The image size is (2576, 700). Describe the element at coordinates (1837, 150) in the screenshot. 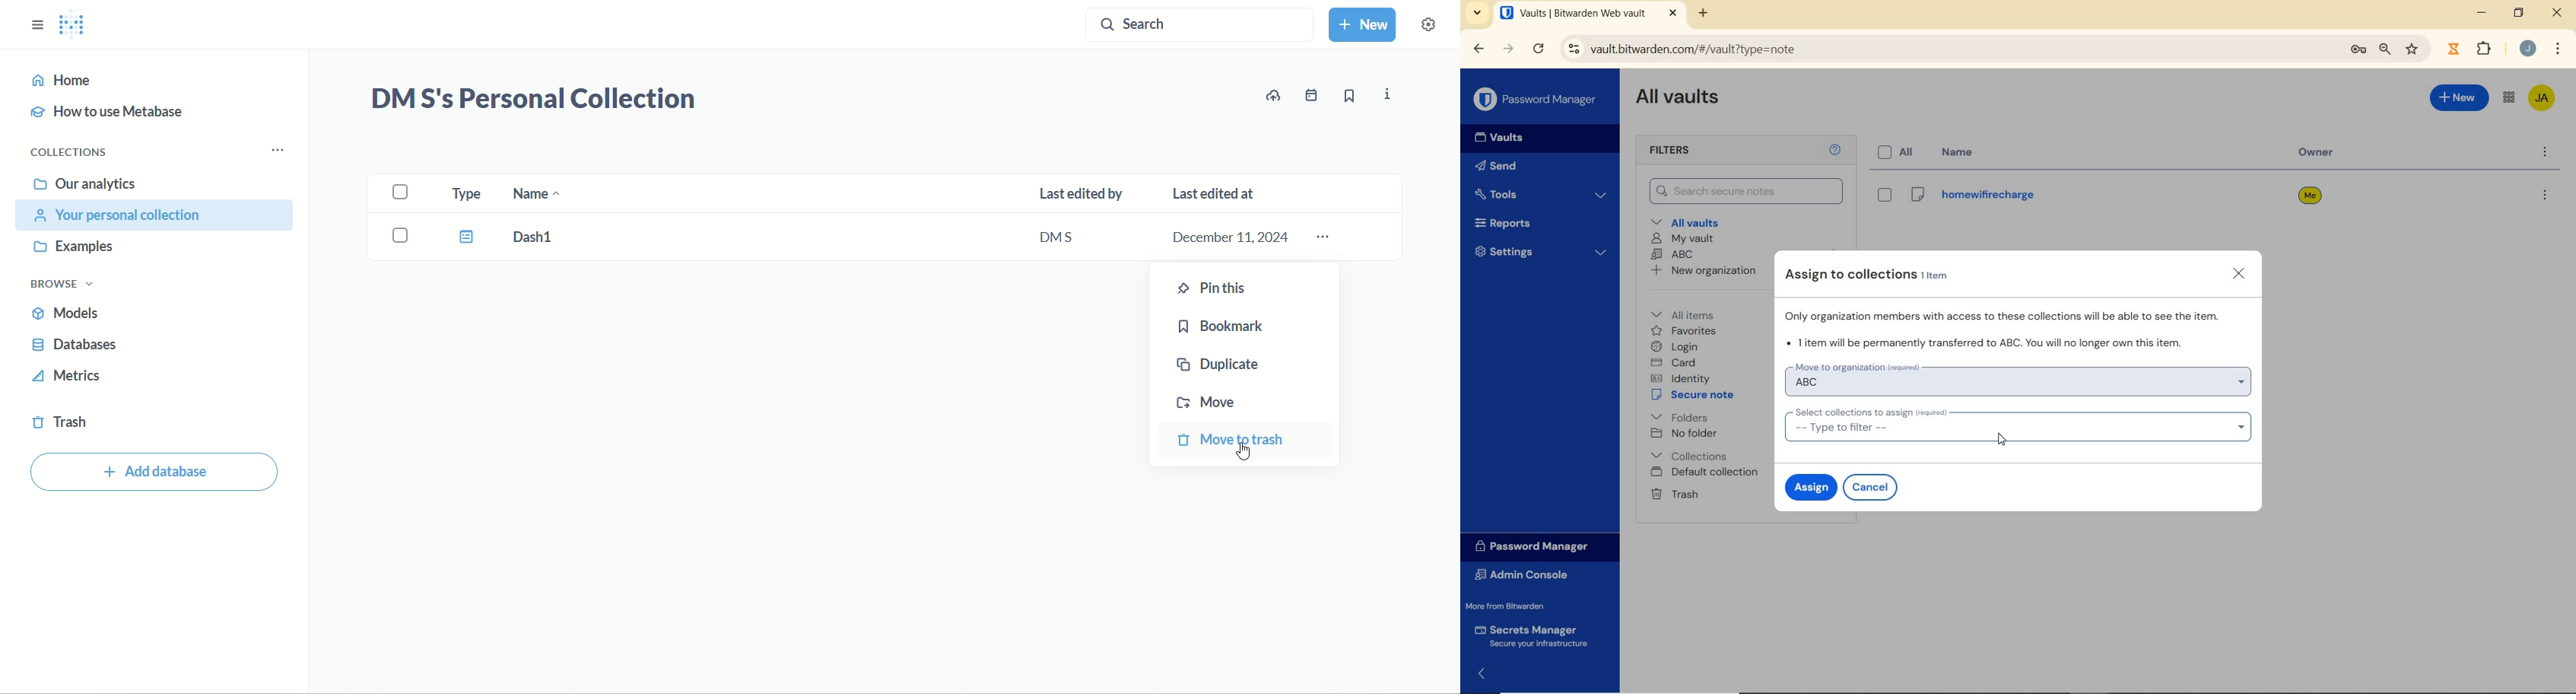

I see `Help` at that location.